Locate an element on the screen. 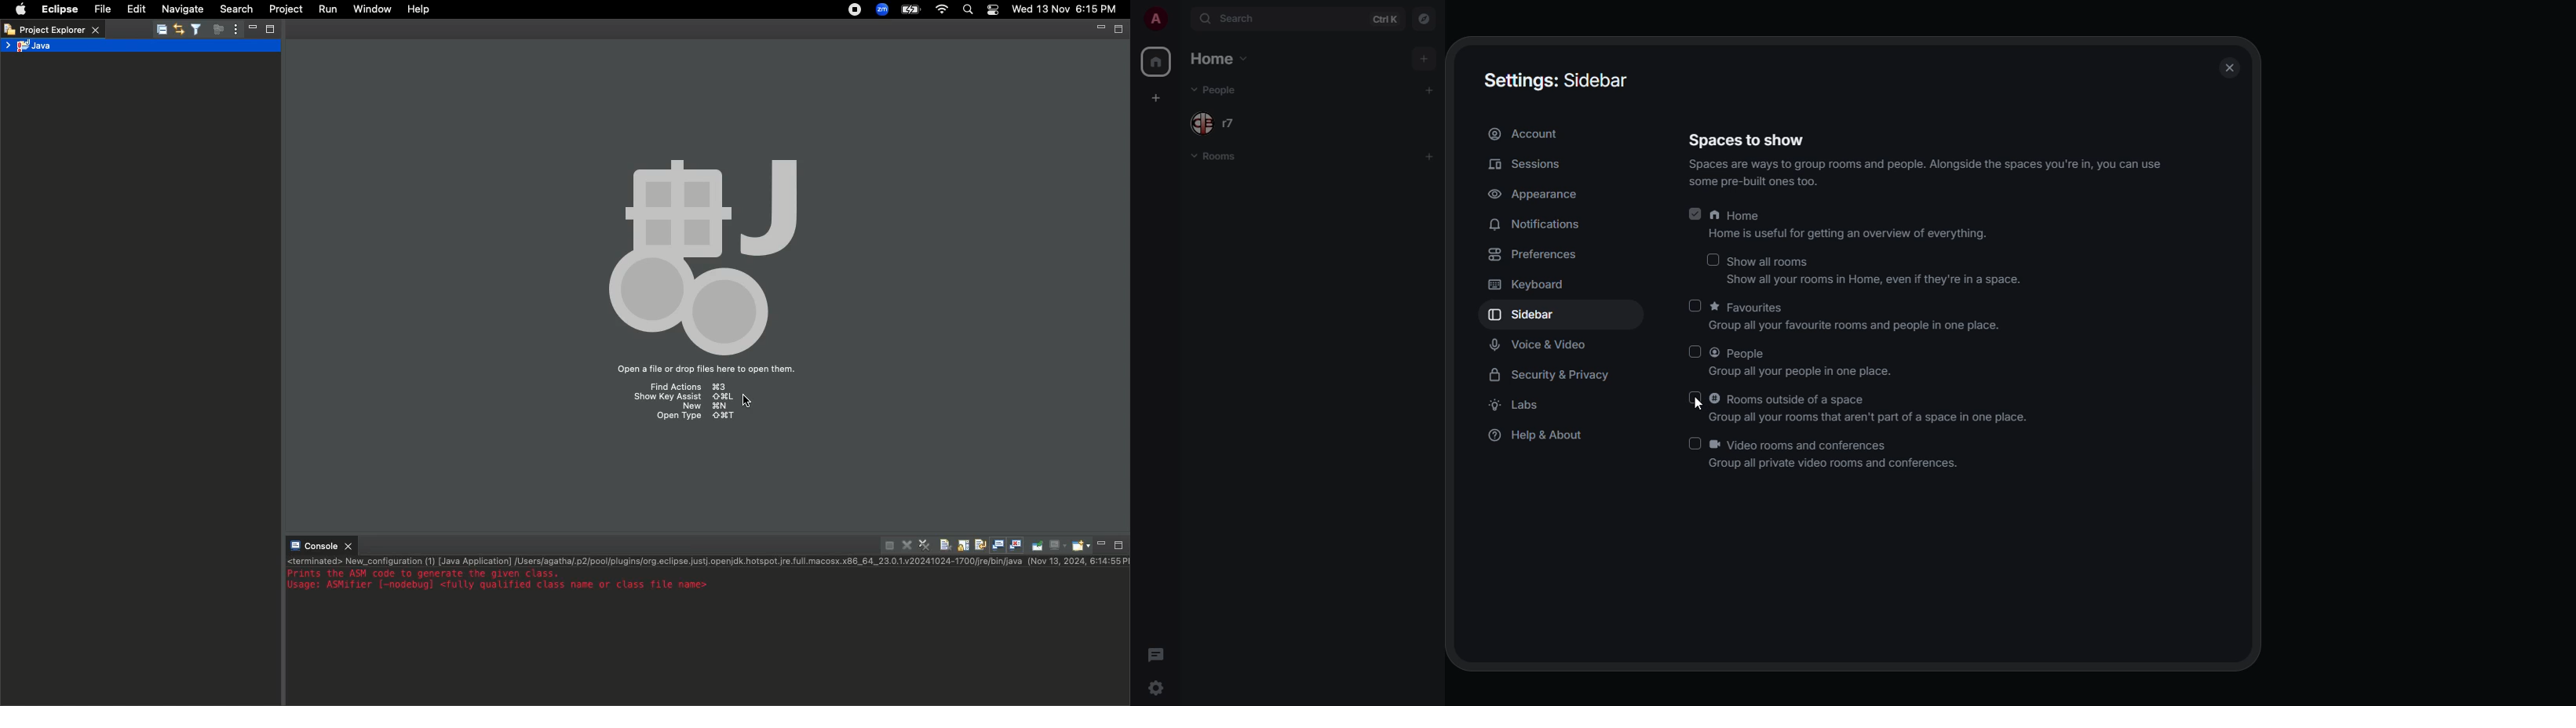 The image size is (2576, 728). cursor is located at coordinates (1697, 404).